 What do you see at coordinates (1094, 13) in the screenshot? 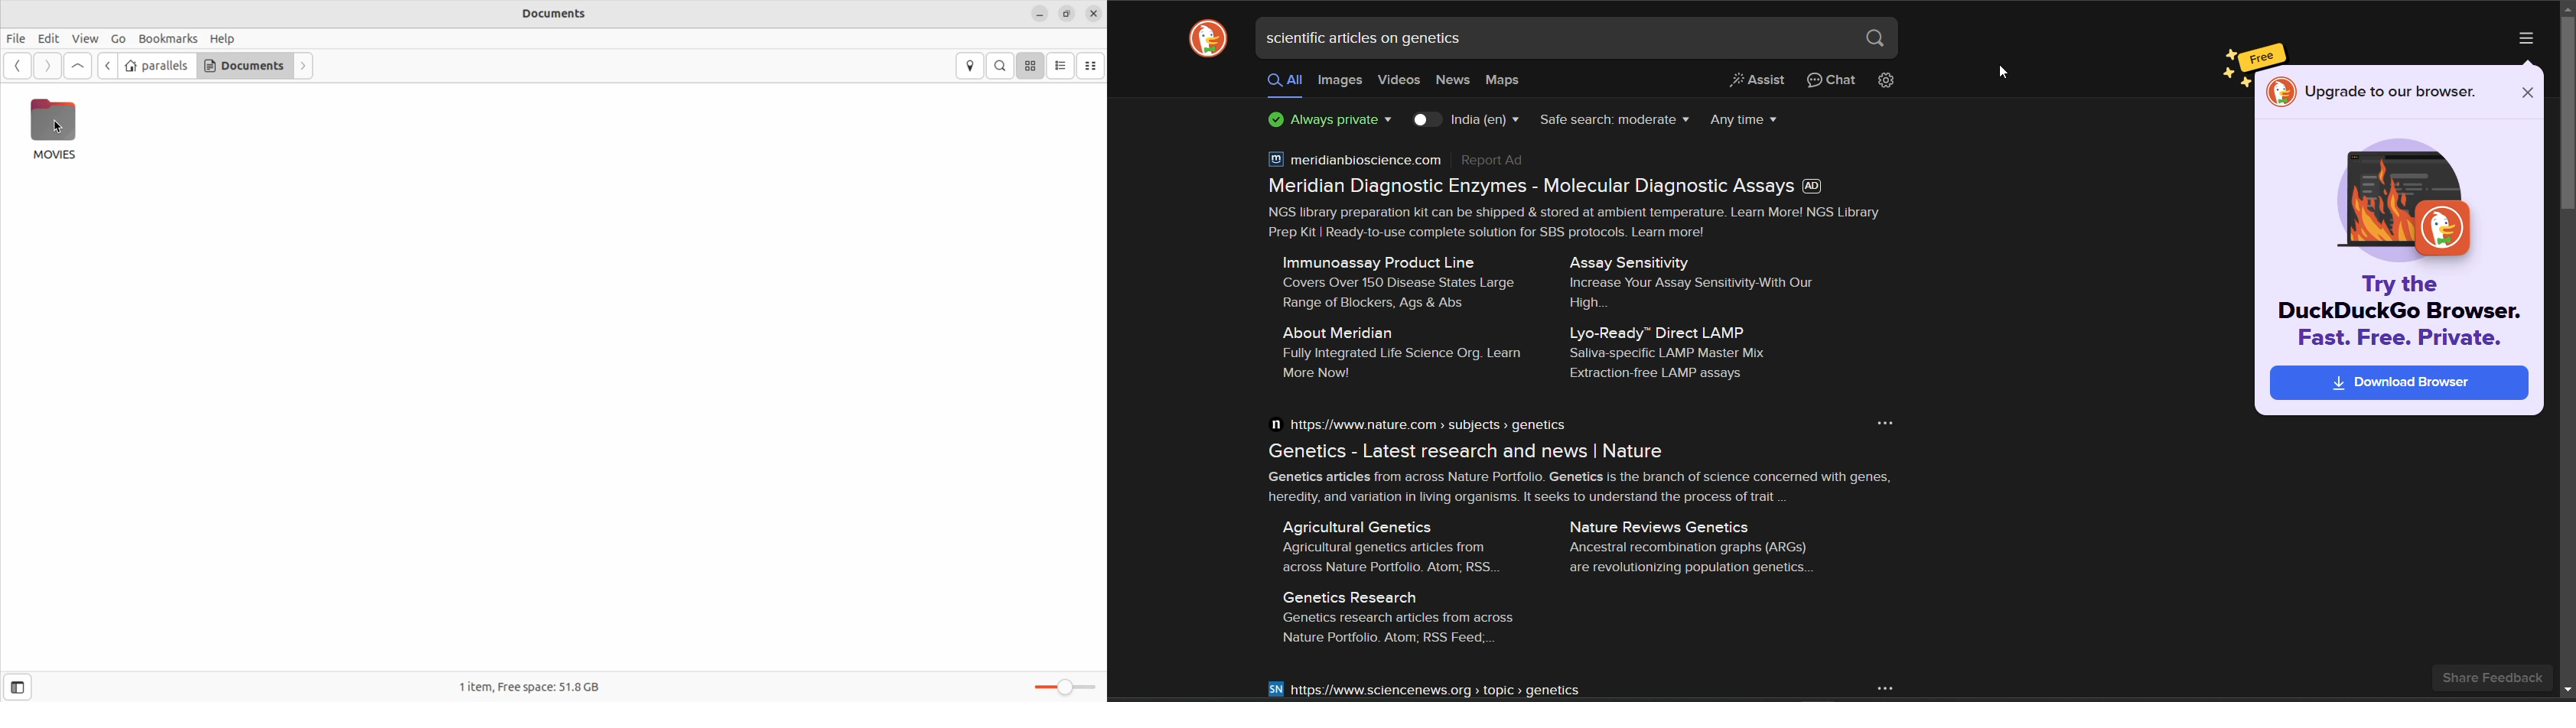
I see `close` at bounding box center [1094, 13].